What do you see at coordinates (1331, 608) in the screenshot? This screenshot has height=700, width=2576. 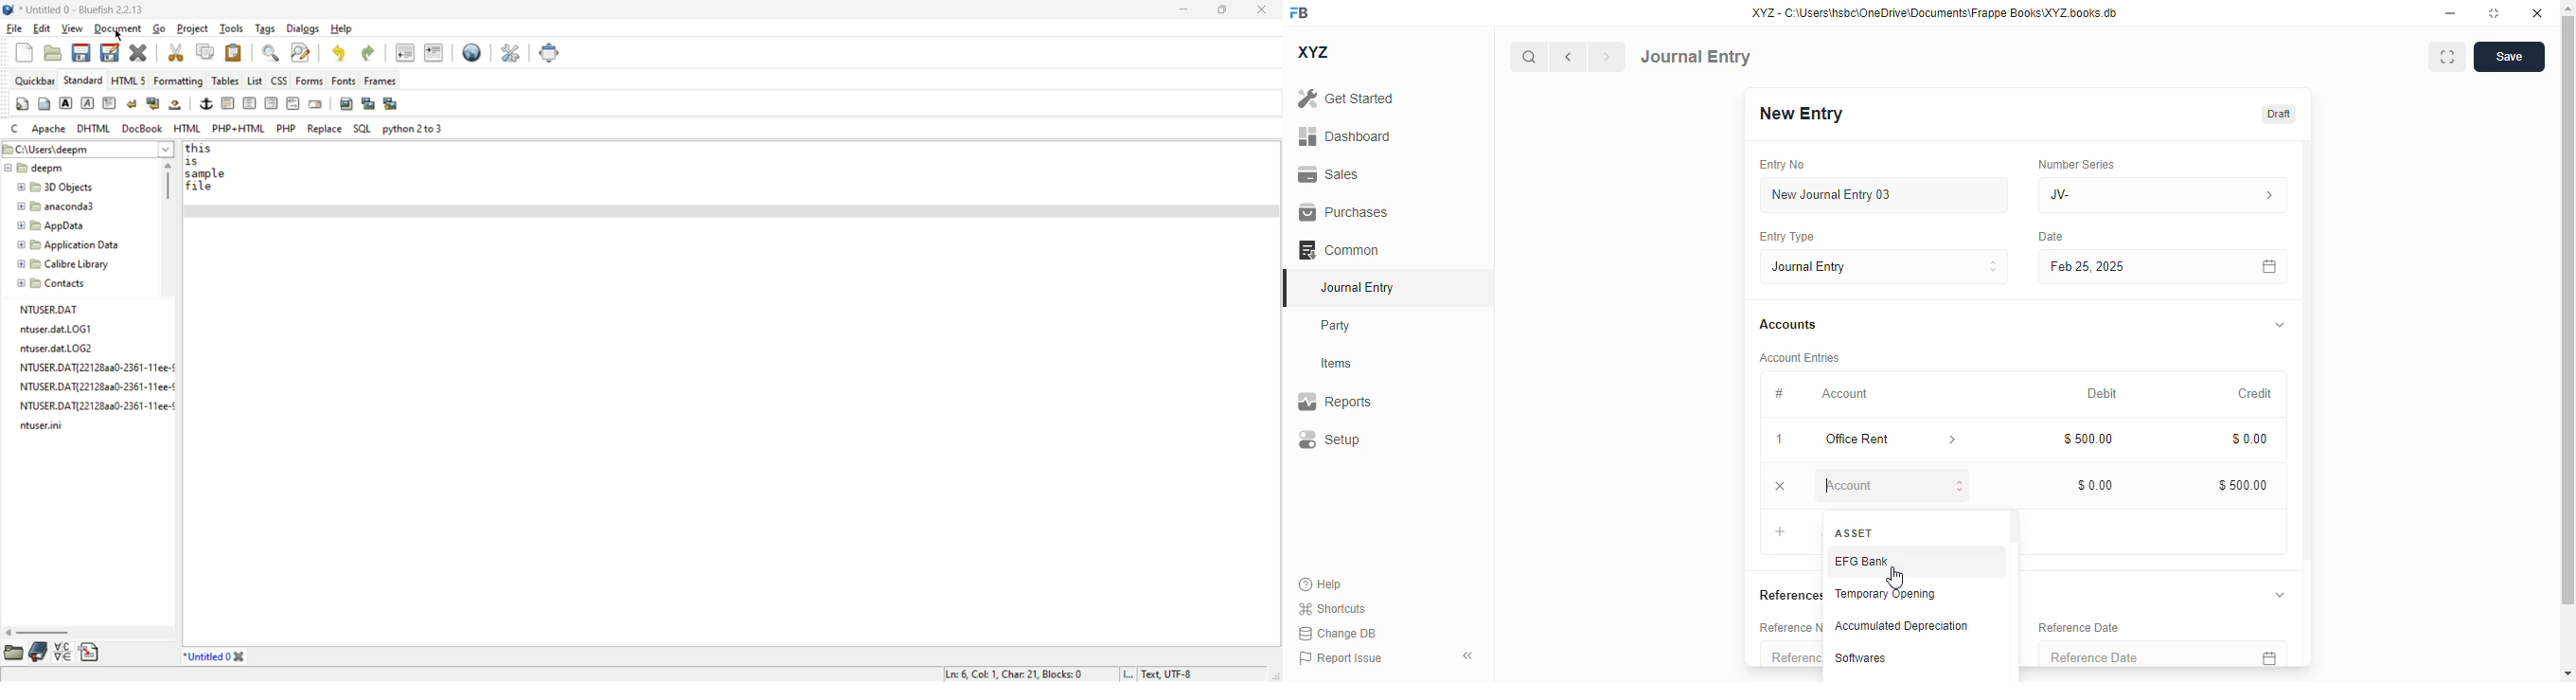 I see `shortcuts` at bounding box center [1331, 608].